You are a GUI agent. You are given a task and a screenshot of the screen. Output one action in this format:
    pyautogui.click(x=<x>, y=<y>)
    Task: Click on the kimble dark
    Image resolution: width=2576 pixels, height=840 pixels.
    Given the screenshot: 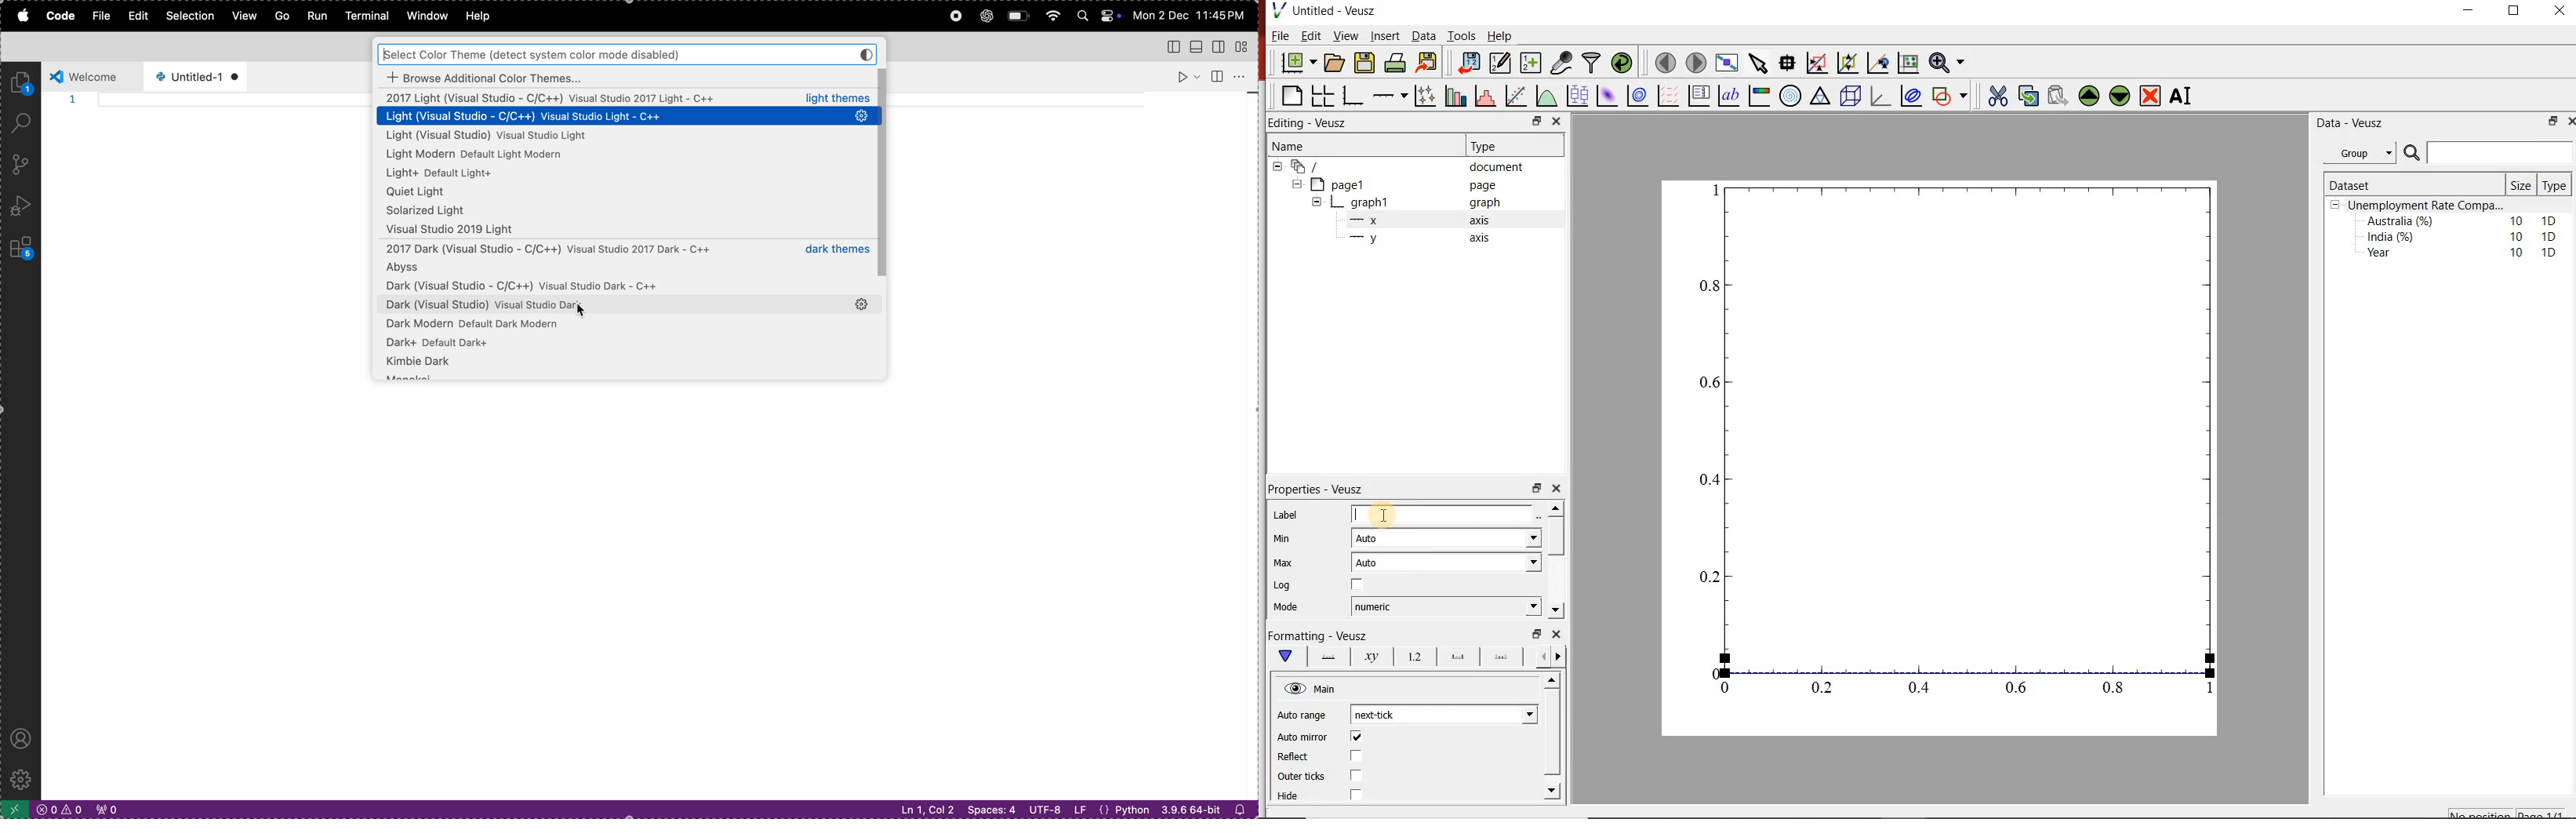 What is the action you would take?
    pyautogui.click(x=626, y=367)
    